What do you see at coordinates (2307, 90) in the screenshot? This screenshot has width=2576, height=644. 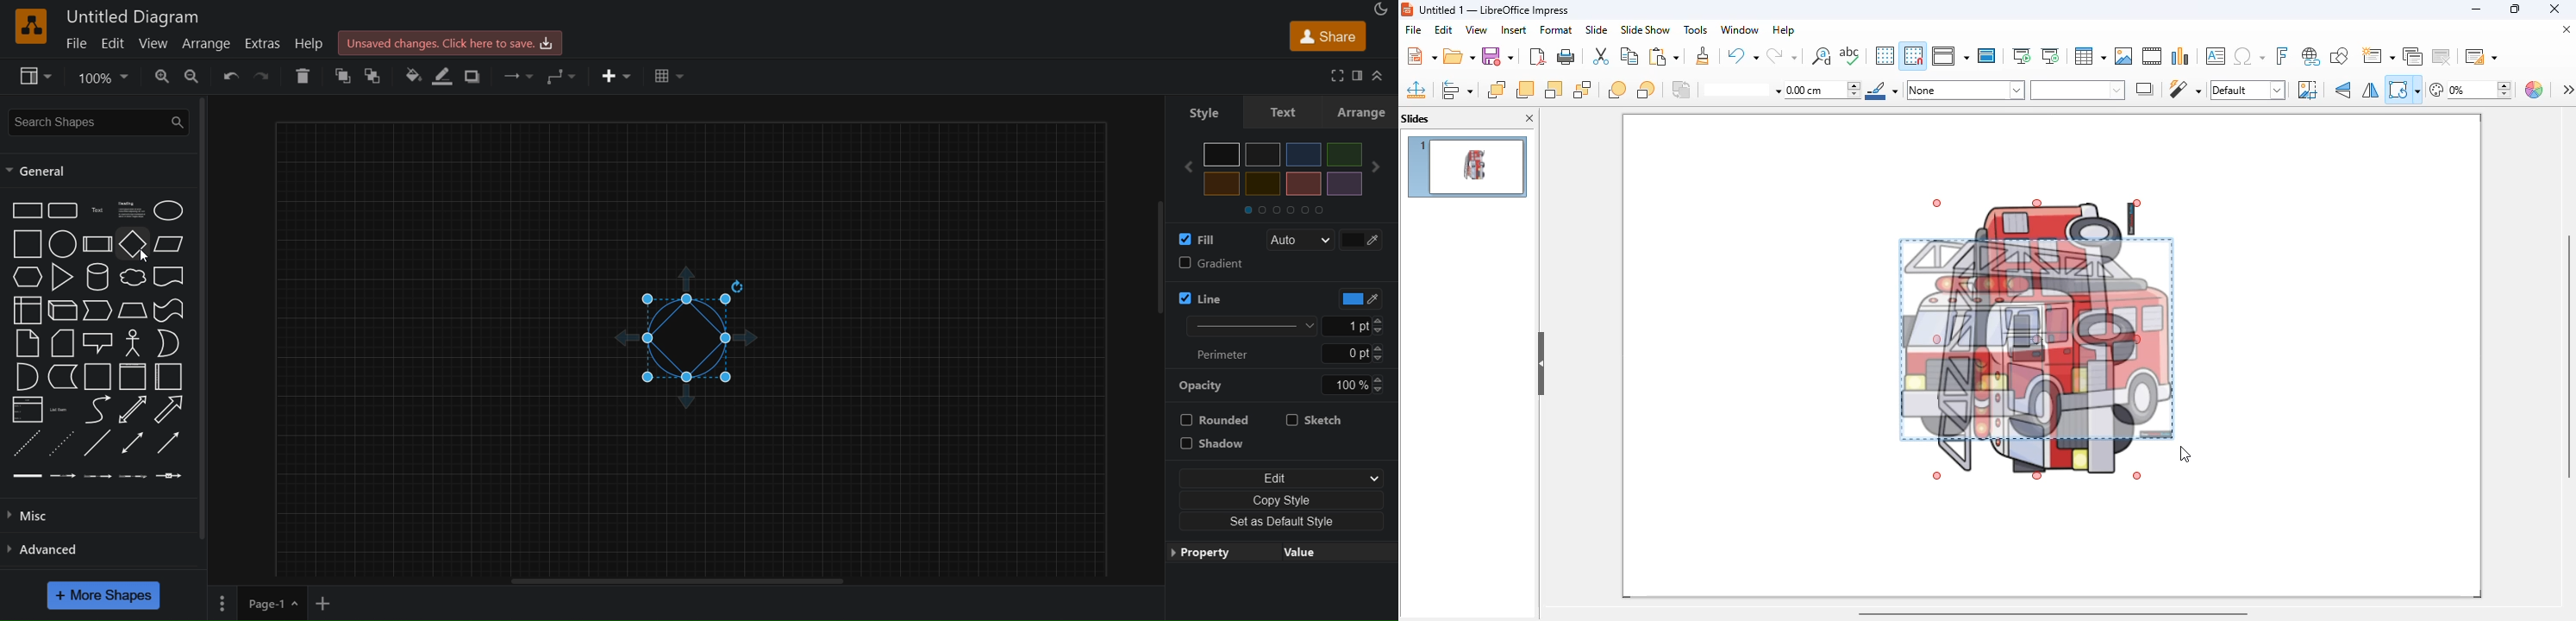 I see `crop image` at bounding box center [2307, 90].